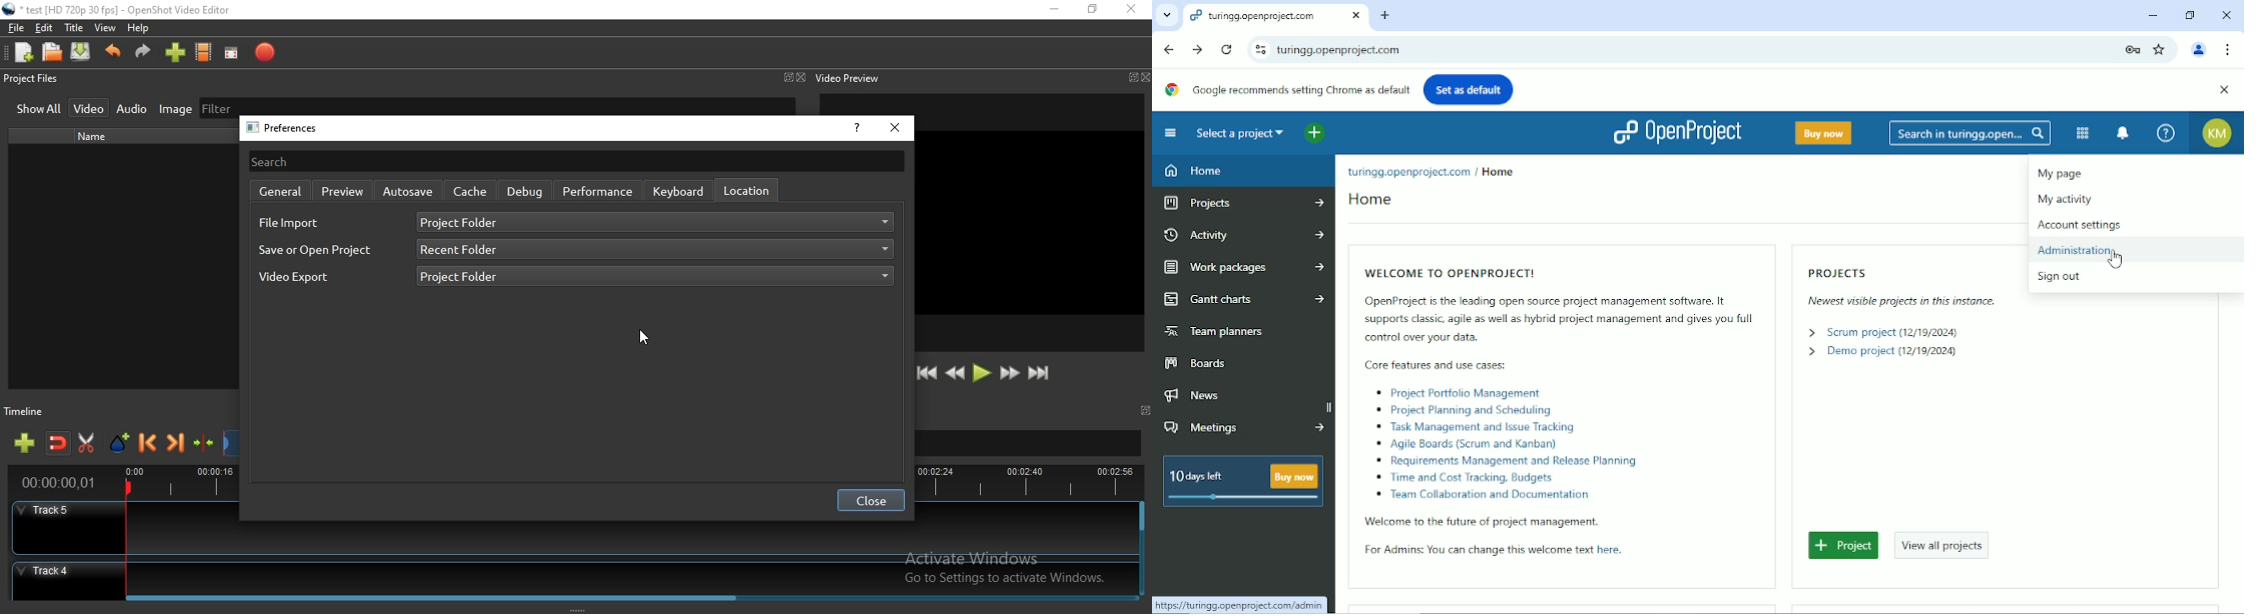 The image size is (2268, 616). What do you see at coordinates (787, 77) in the screenshot?
I see `Window ` at bounding box center [787, 77].